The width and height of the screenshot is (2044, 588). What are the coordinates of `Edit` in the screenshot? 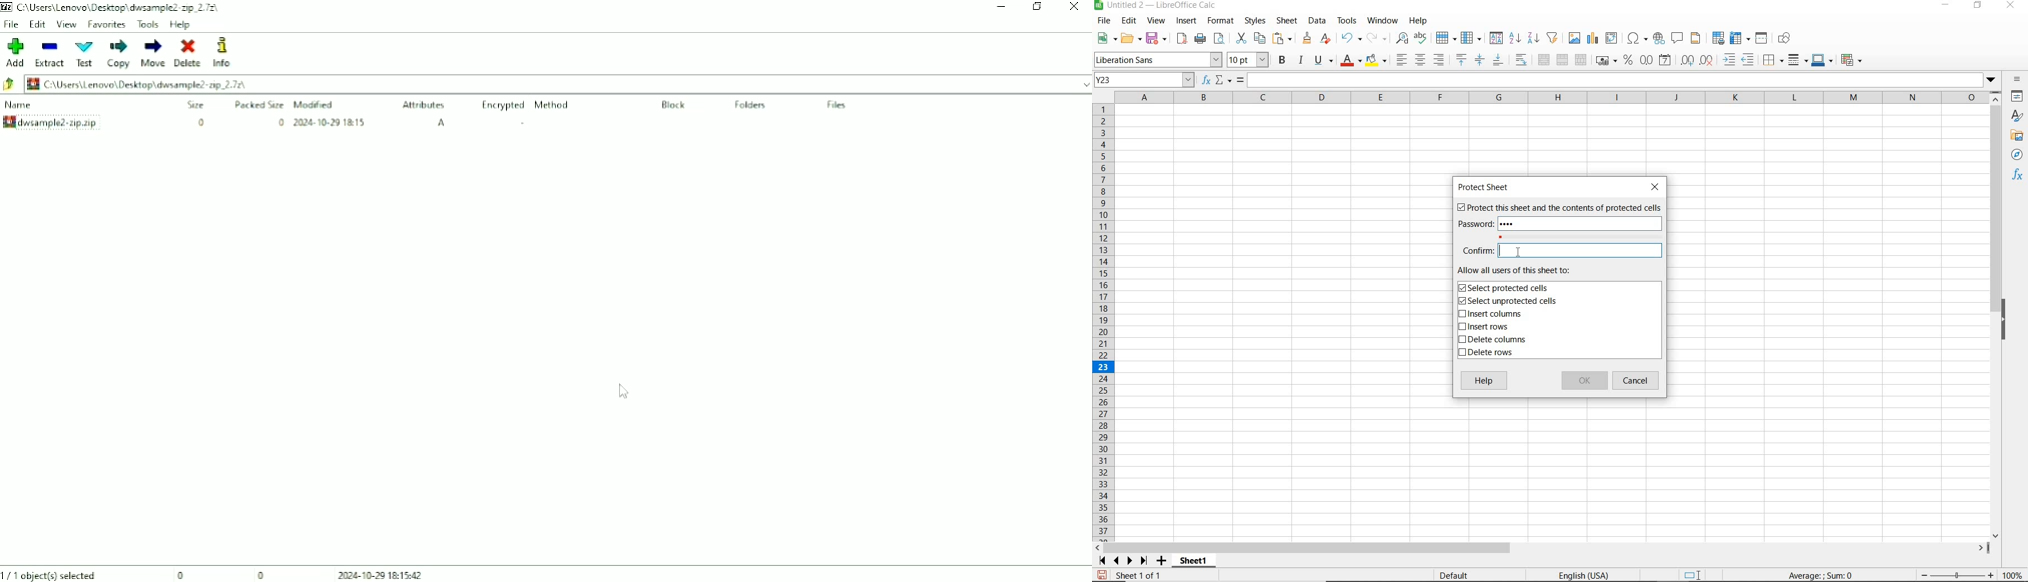 It's located at (37, 24).